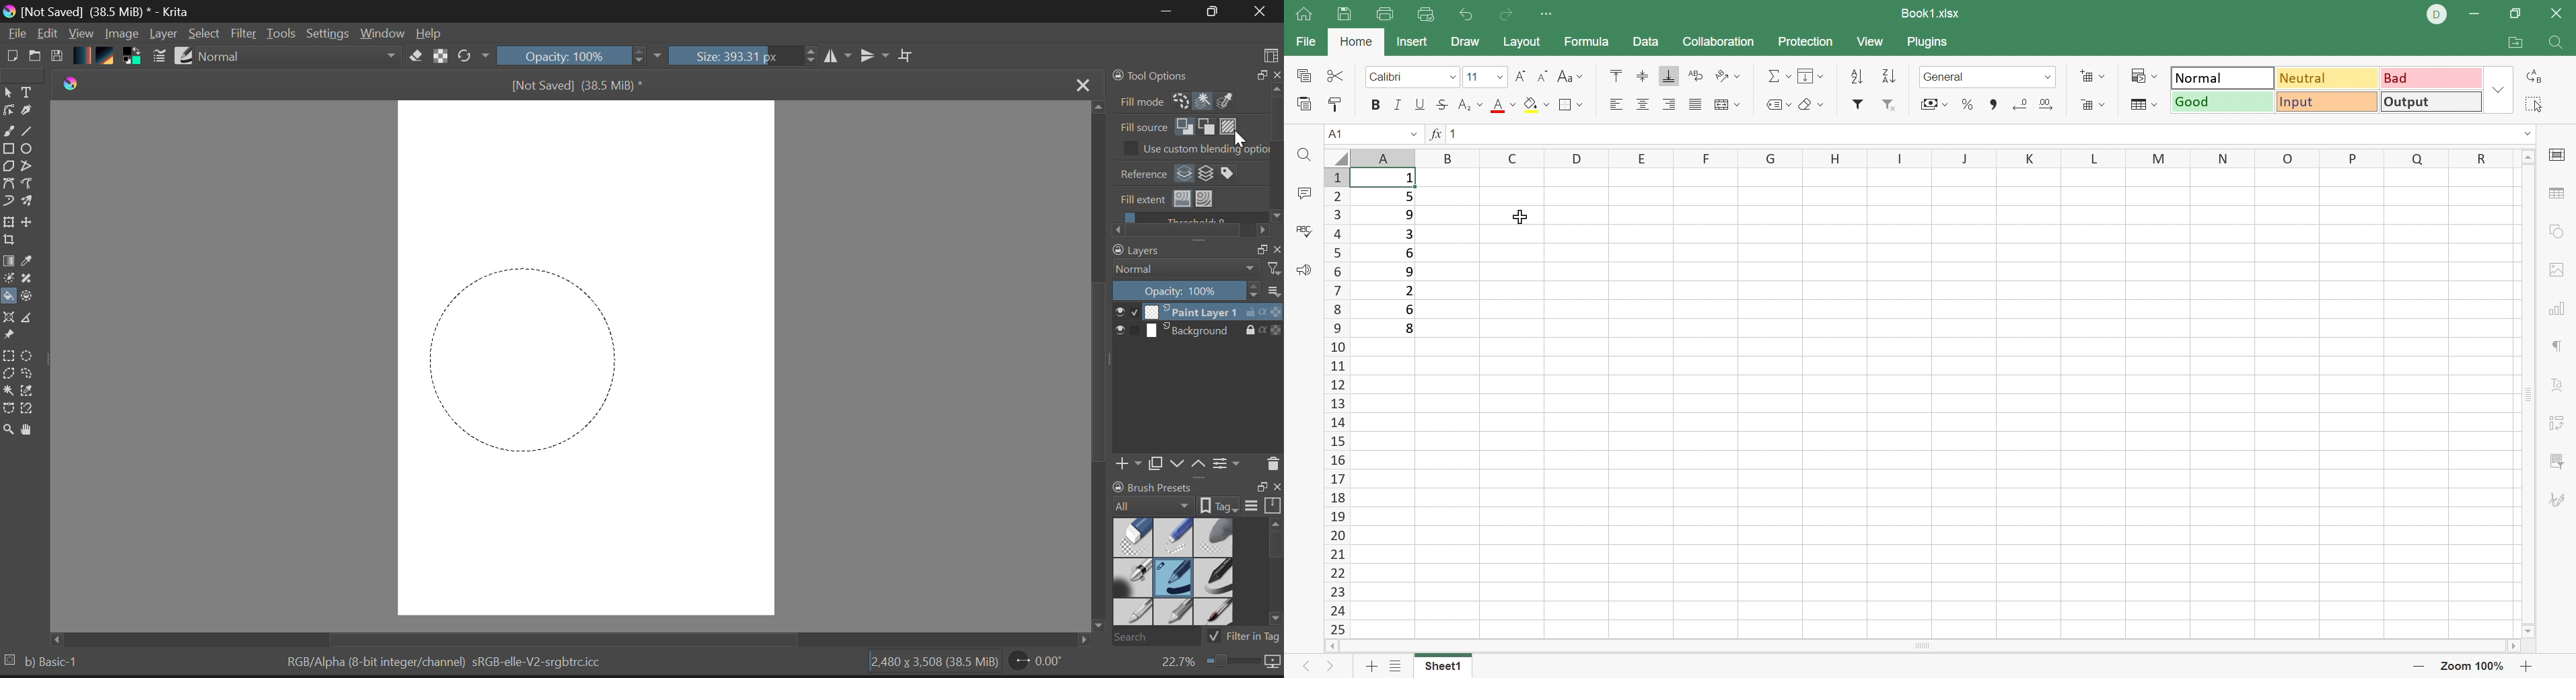  Describe the element at coordinates (1335, 645) in the screenshot. I see `Scroll Left` at that location.